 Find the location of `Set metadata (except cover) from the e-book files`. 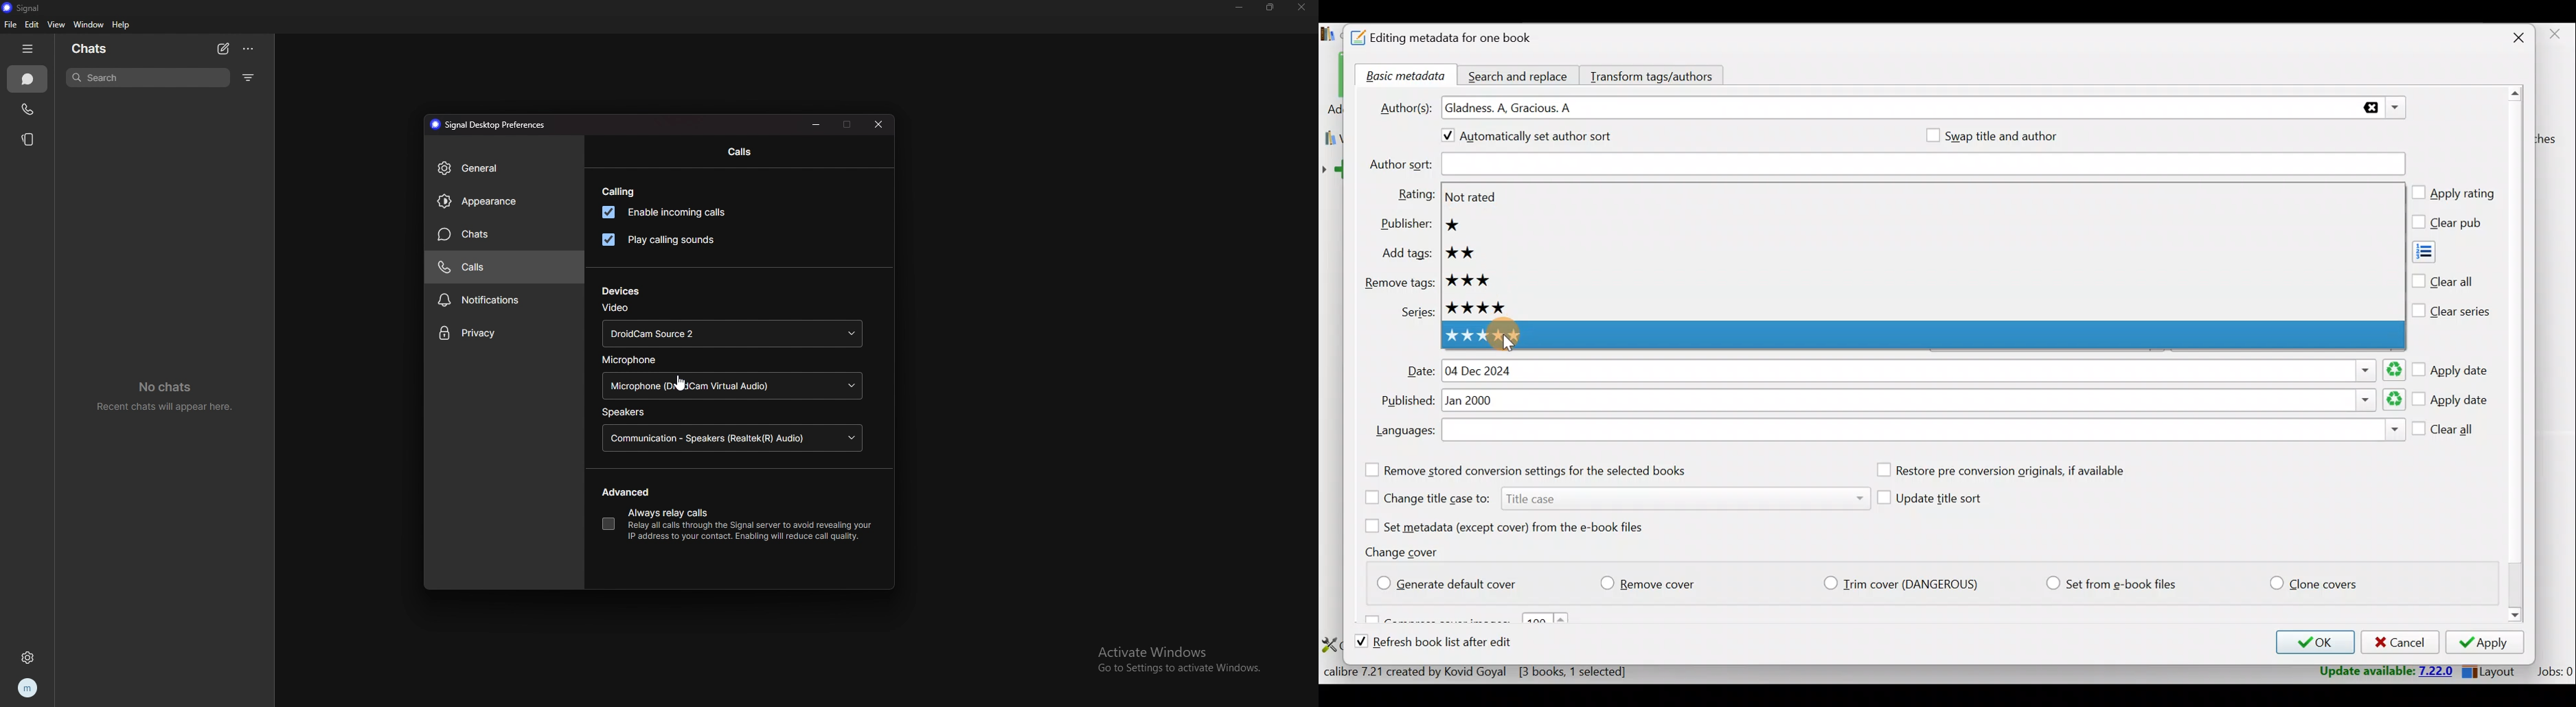

Set metadata (except cover) from the e-book files is located at coordinates (1520, 526).